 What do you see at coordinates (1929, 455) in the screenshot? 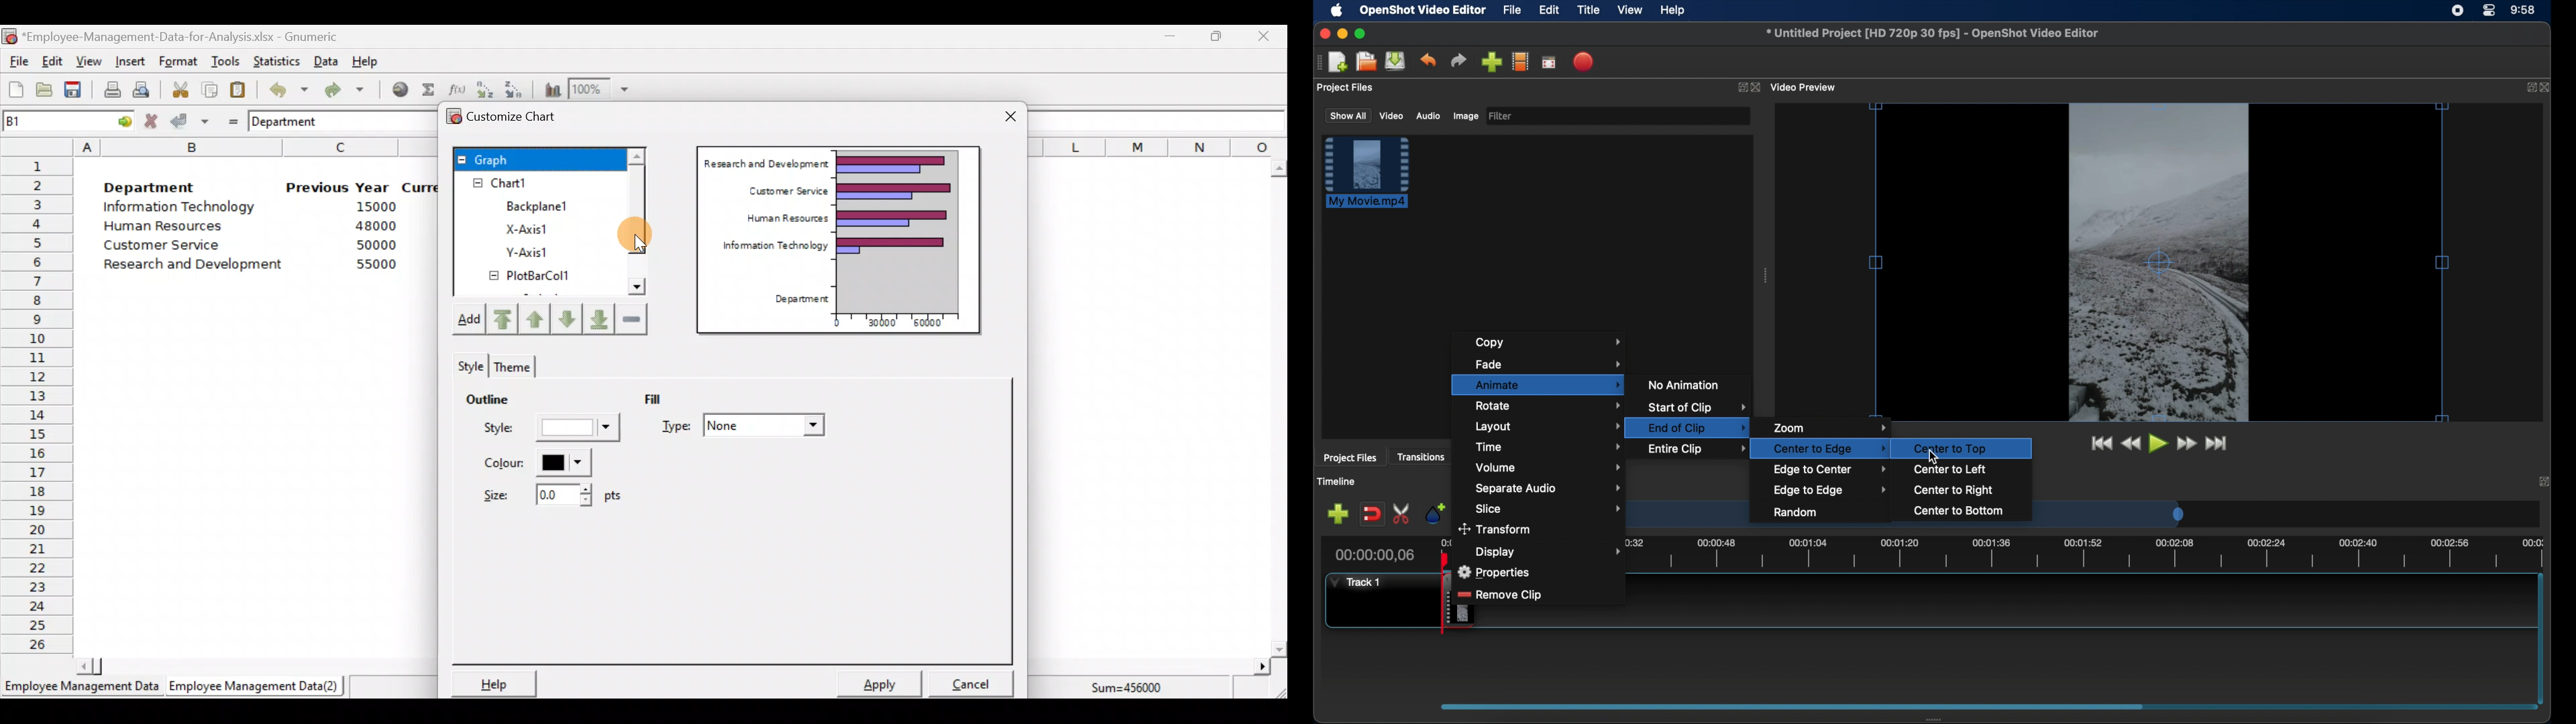
I see `cursor` at bounding box center [1929, 455].